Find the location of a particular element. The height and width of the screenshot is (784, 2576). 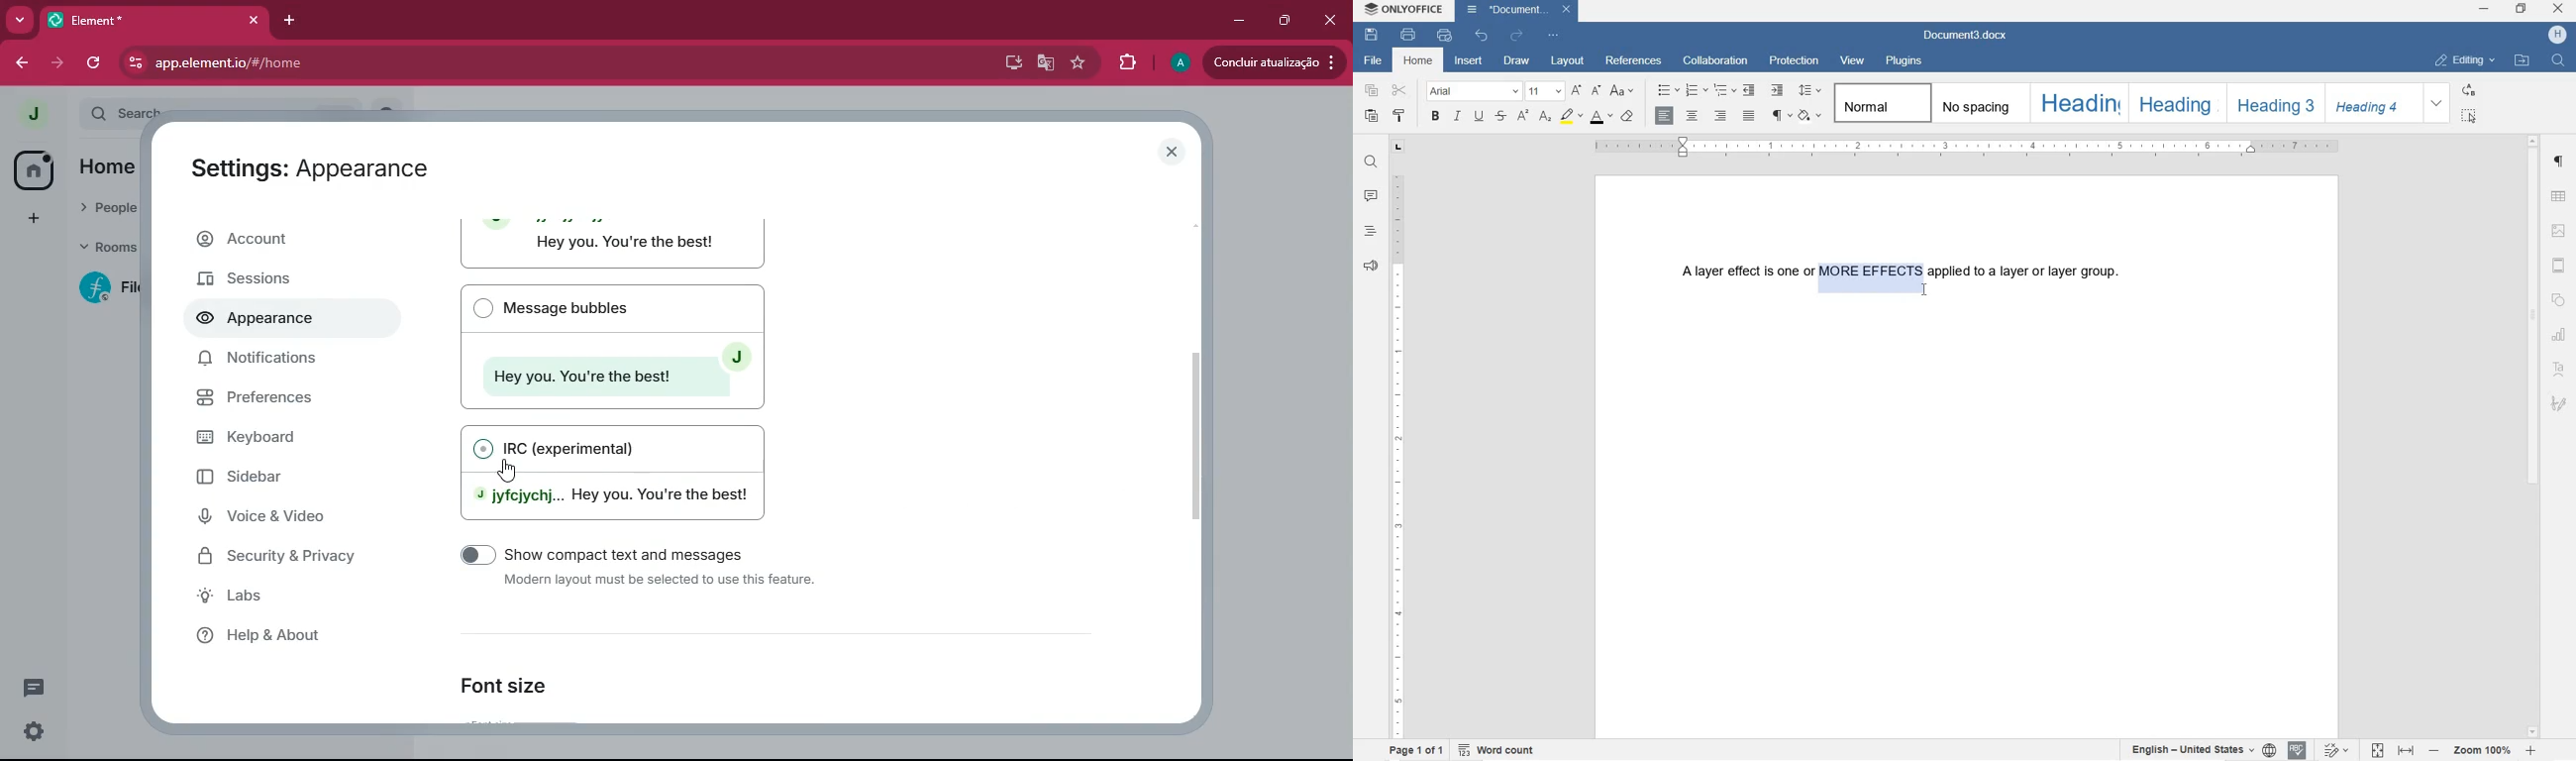

forward is located at coordinates (60, 64).